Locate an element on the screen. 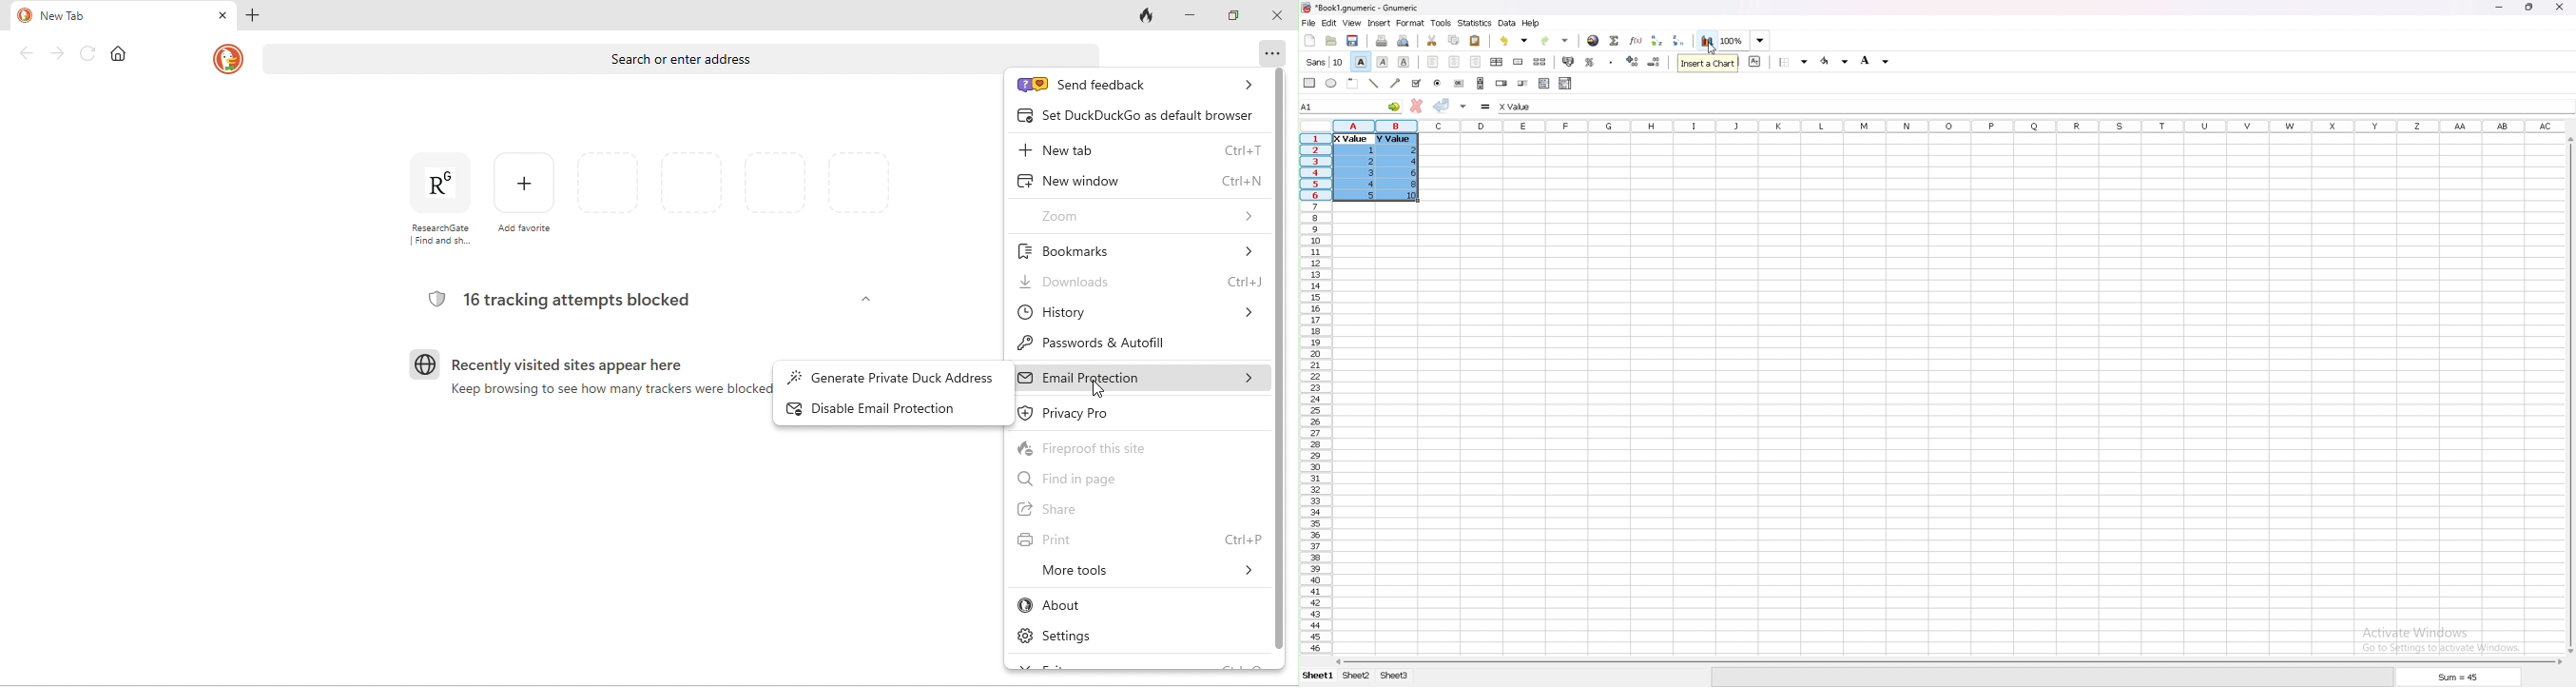  16 tracking attempts blocked is located at coordinates (565, 300).